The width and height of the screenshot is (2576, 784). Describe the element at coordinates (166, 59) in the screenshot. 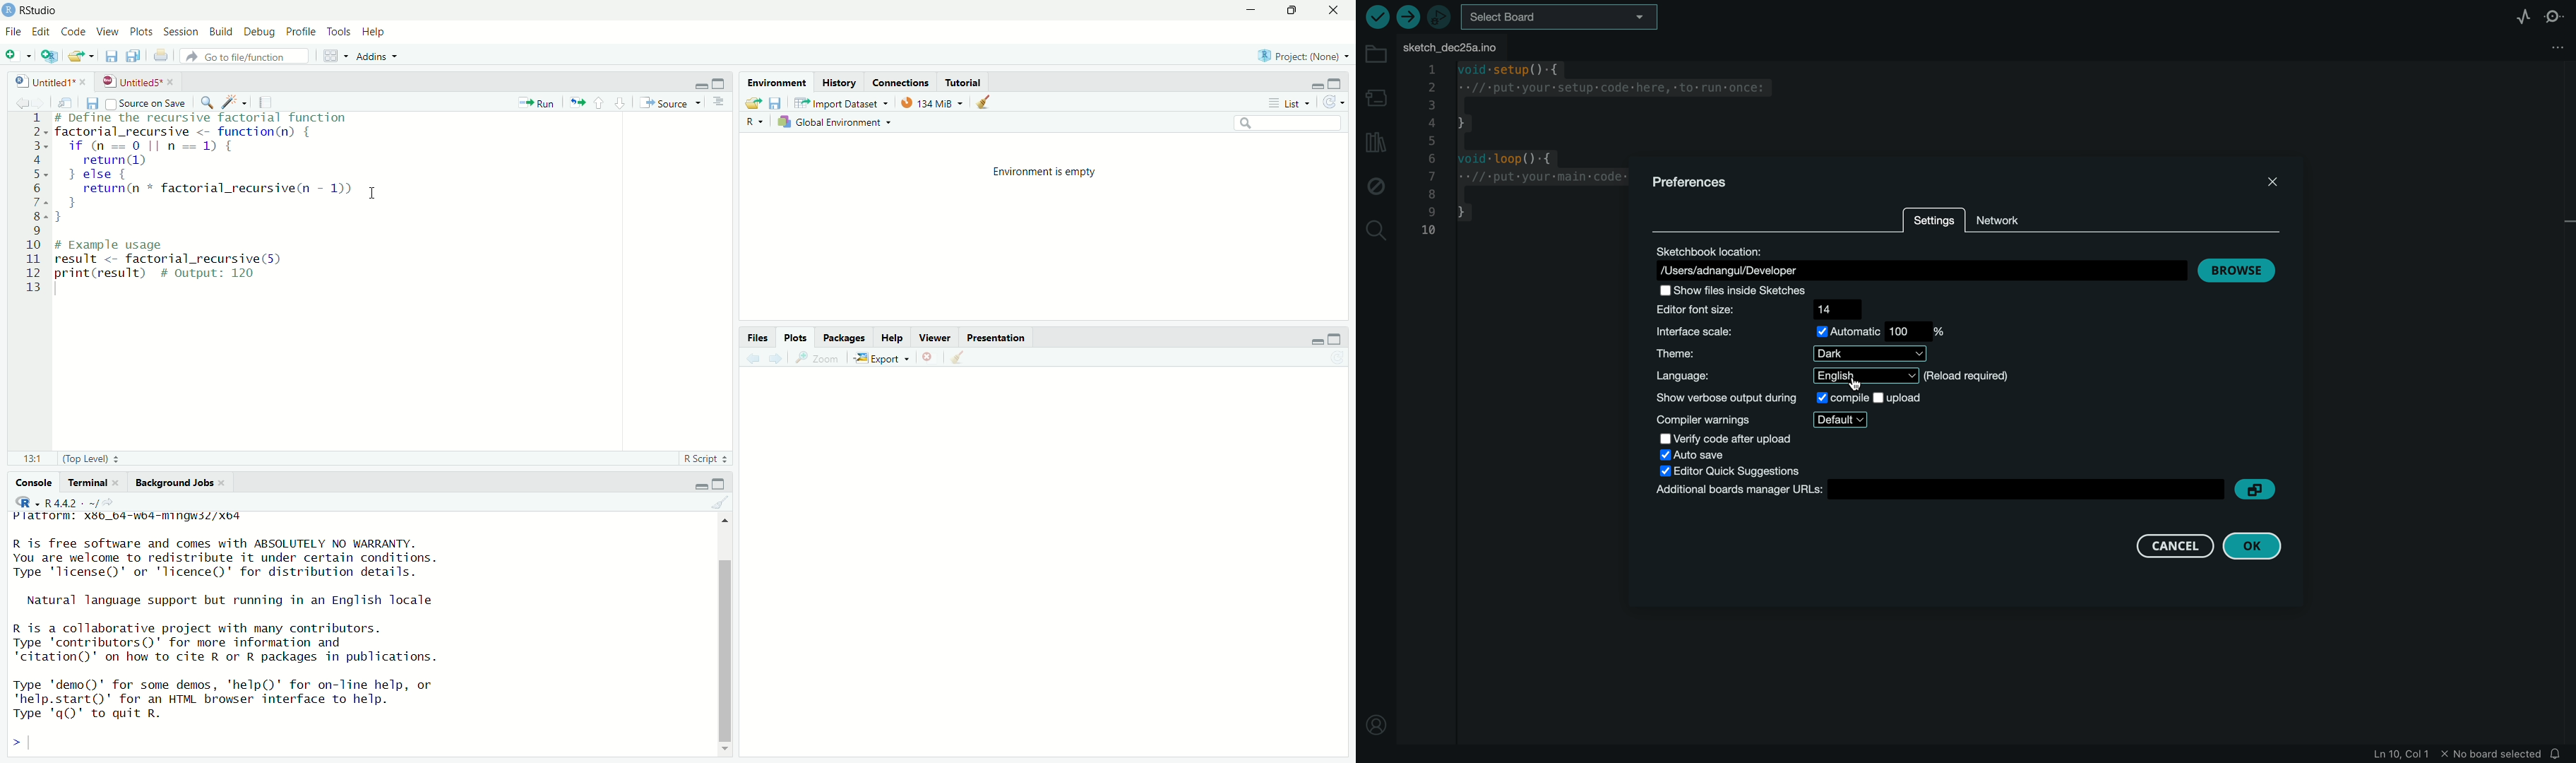

I see `Print the current file` at that location.